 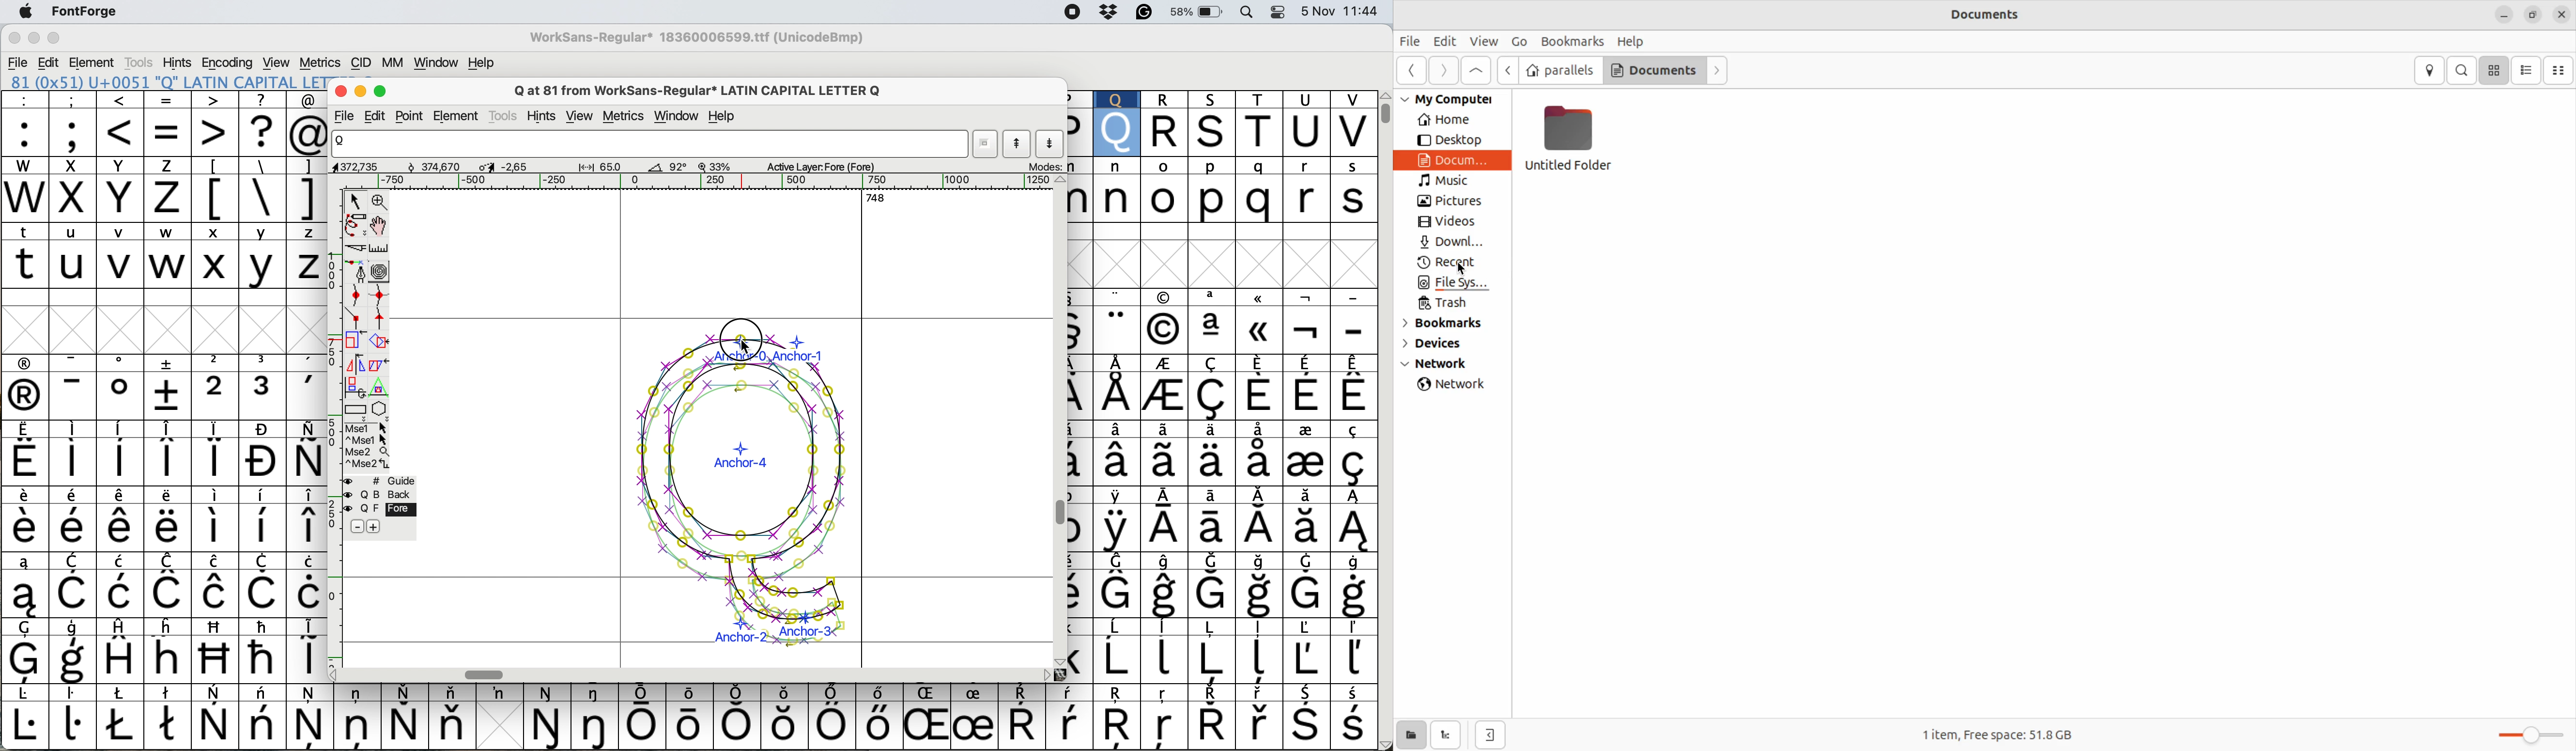 What do you see at coordinates (1051, 145) in the screenshot?
I see `show next letter` at bounding box center [1051, 145].